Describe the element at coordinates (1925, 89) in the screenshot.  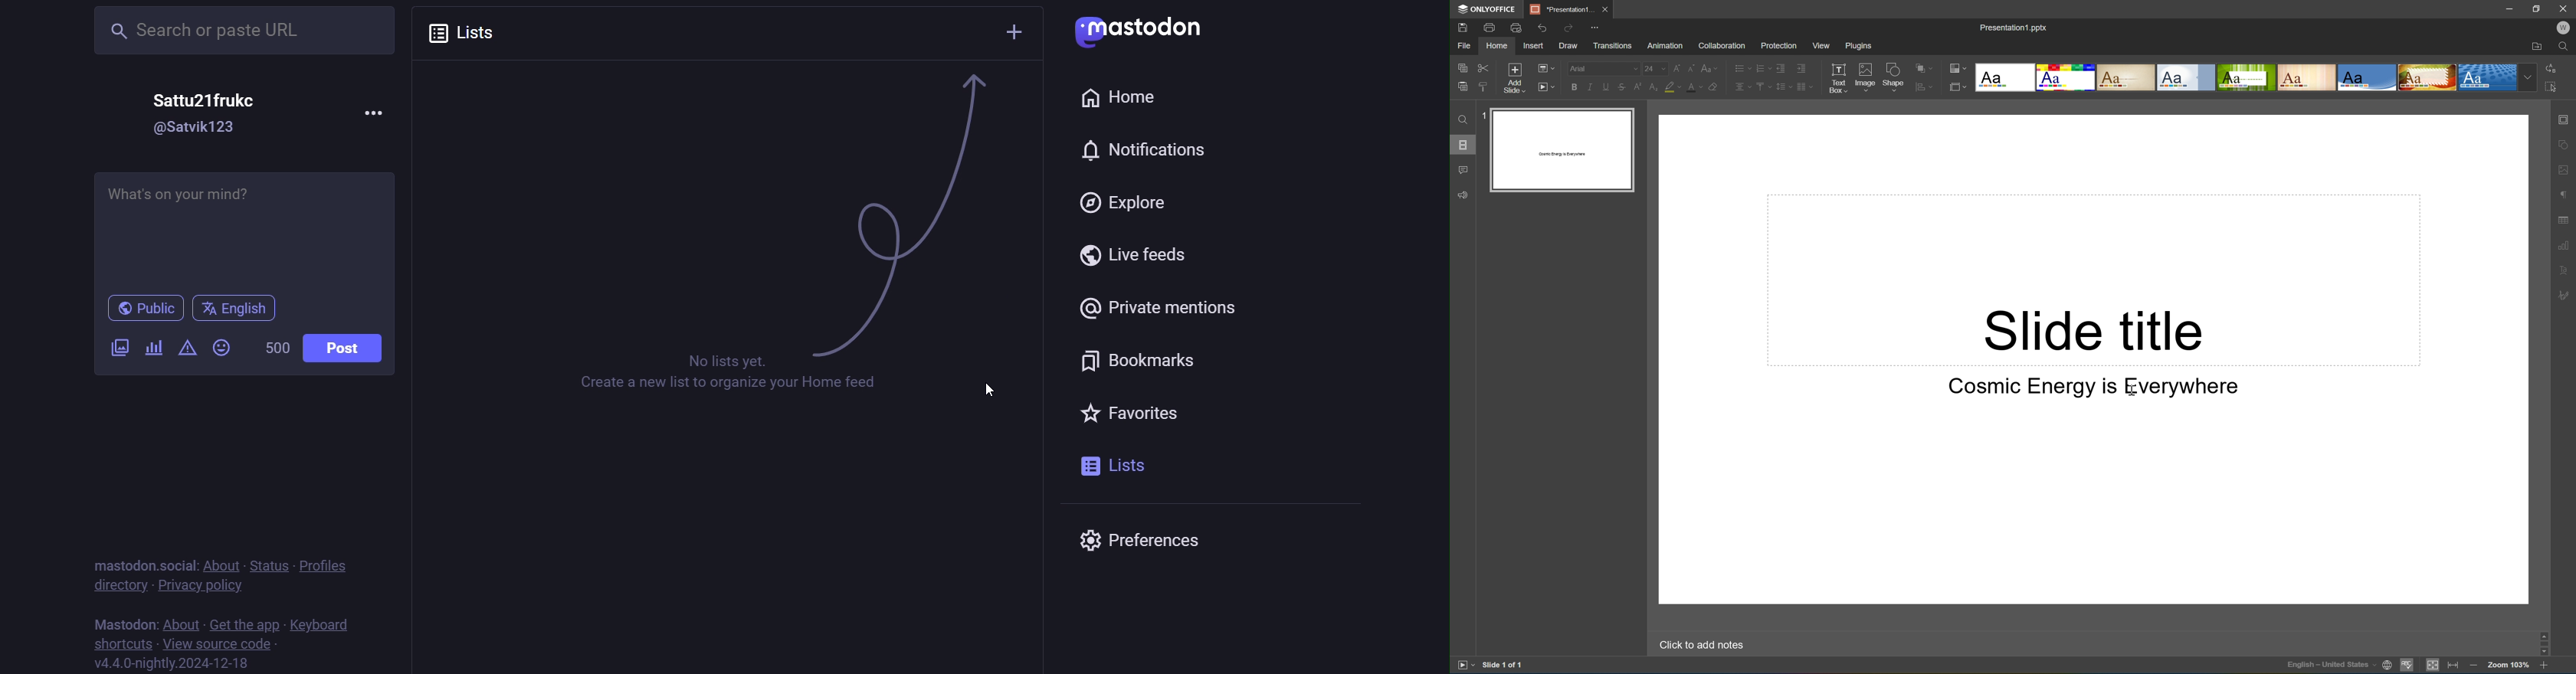
I see `Align shape` at that location.